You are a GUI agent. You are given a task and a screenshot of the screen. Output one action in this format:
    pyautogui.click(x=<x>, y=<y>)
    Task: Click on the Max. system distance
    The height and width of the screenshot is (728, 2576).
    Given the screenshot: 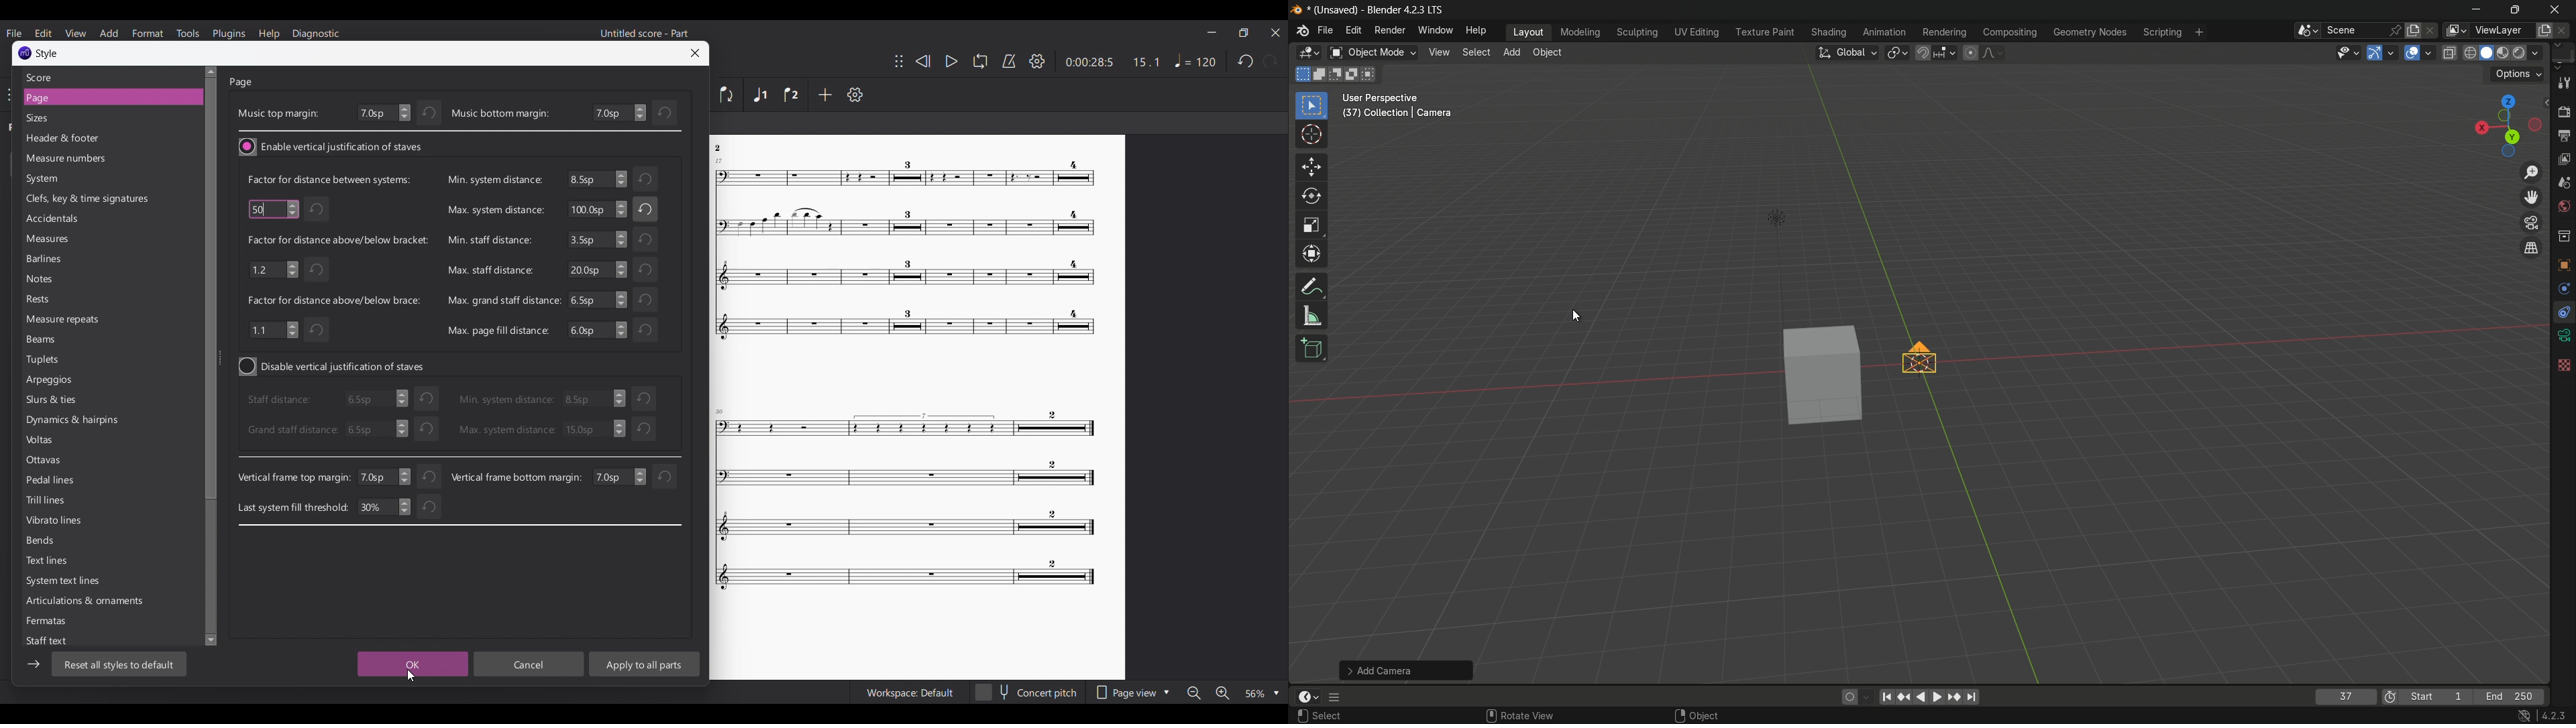 What is the action you would take?
    pyautogui.click(x=494, y=211)
    